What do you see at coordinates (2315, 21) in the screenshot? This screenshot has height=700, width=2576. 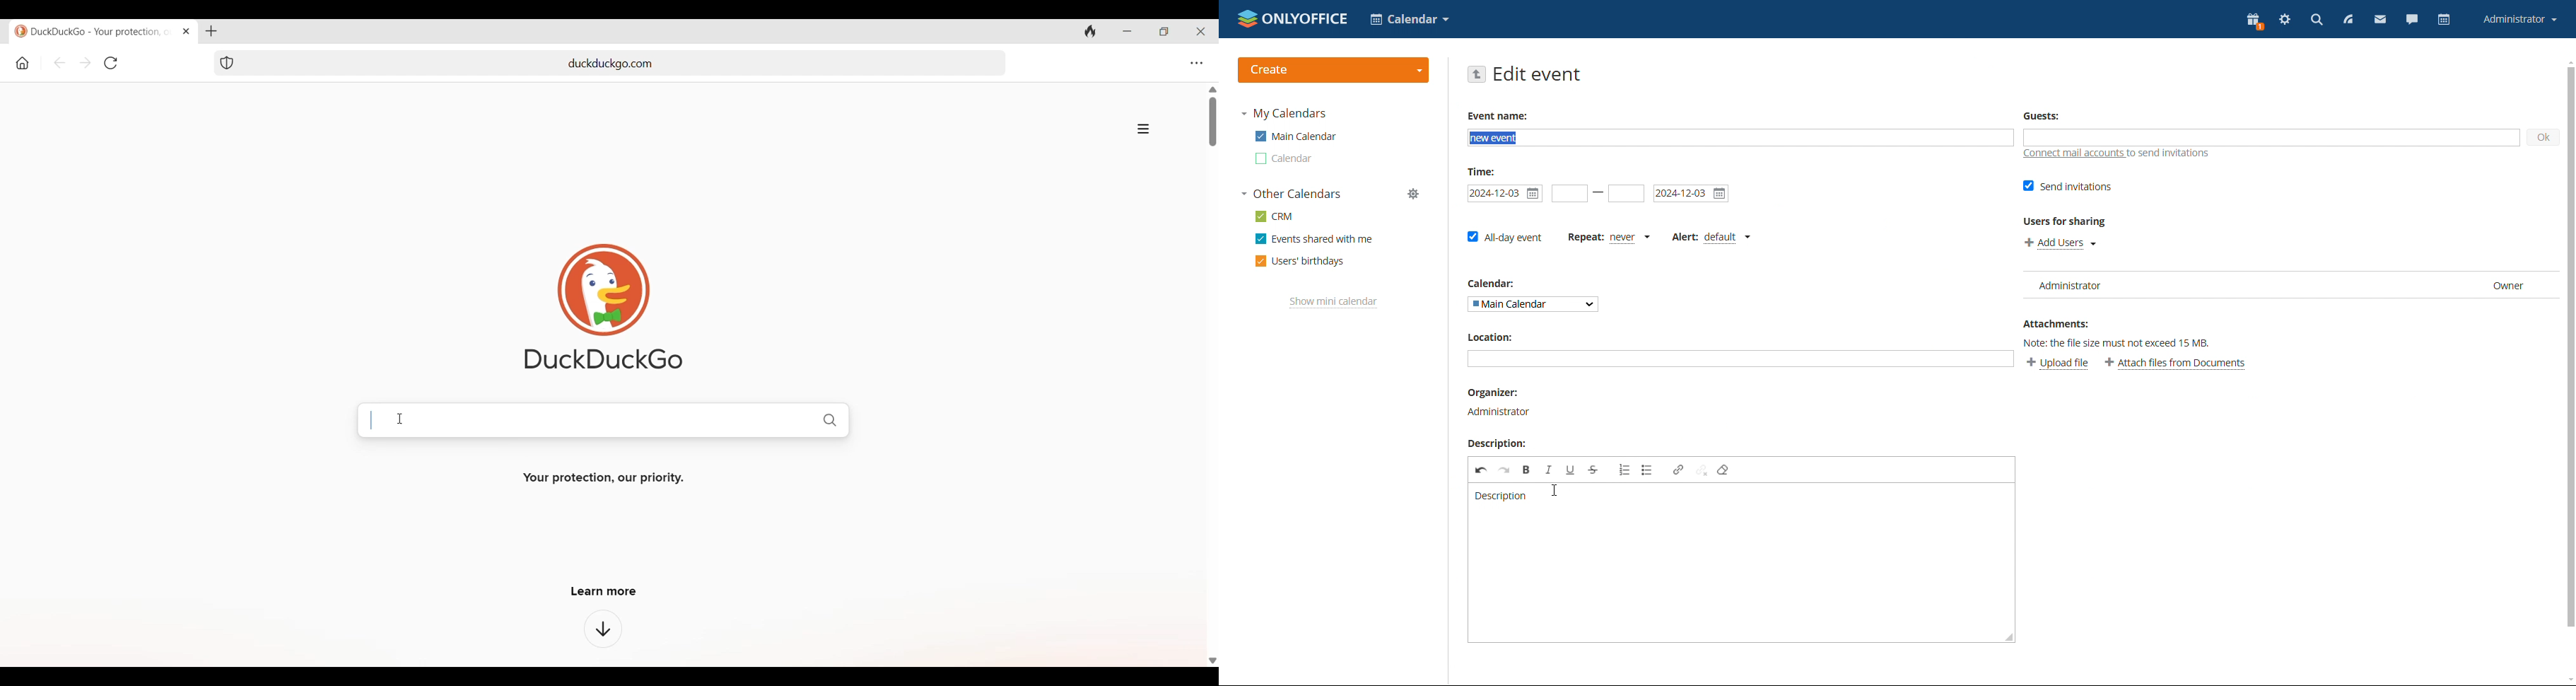 I see `search` at bounding box center [2315, 21].